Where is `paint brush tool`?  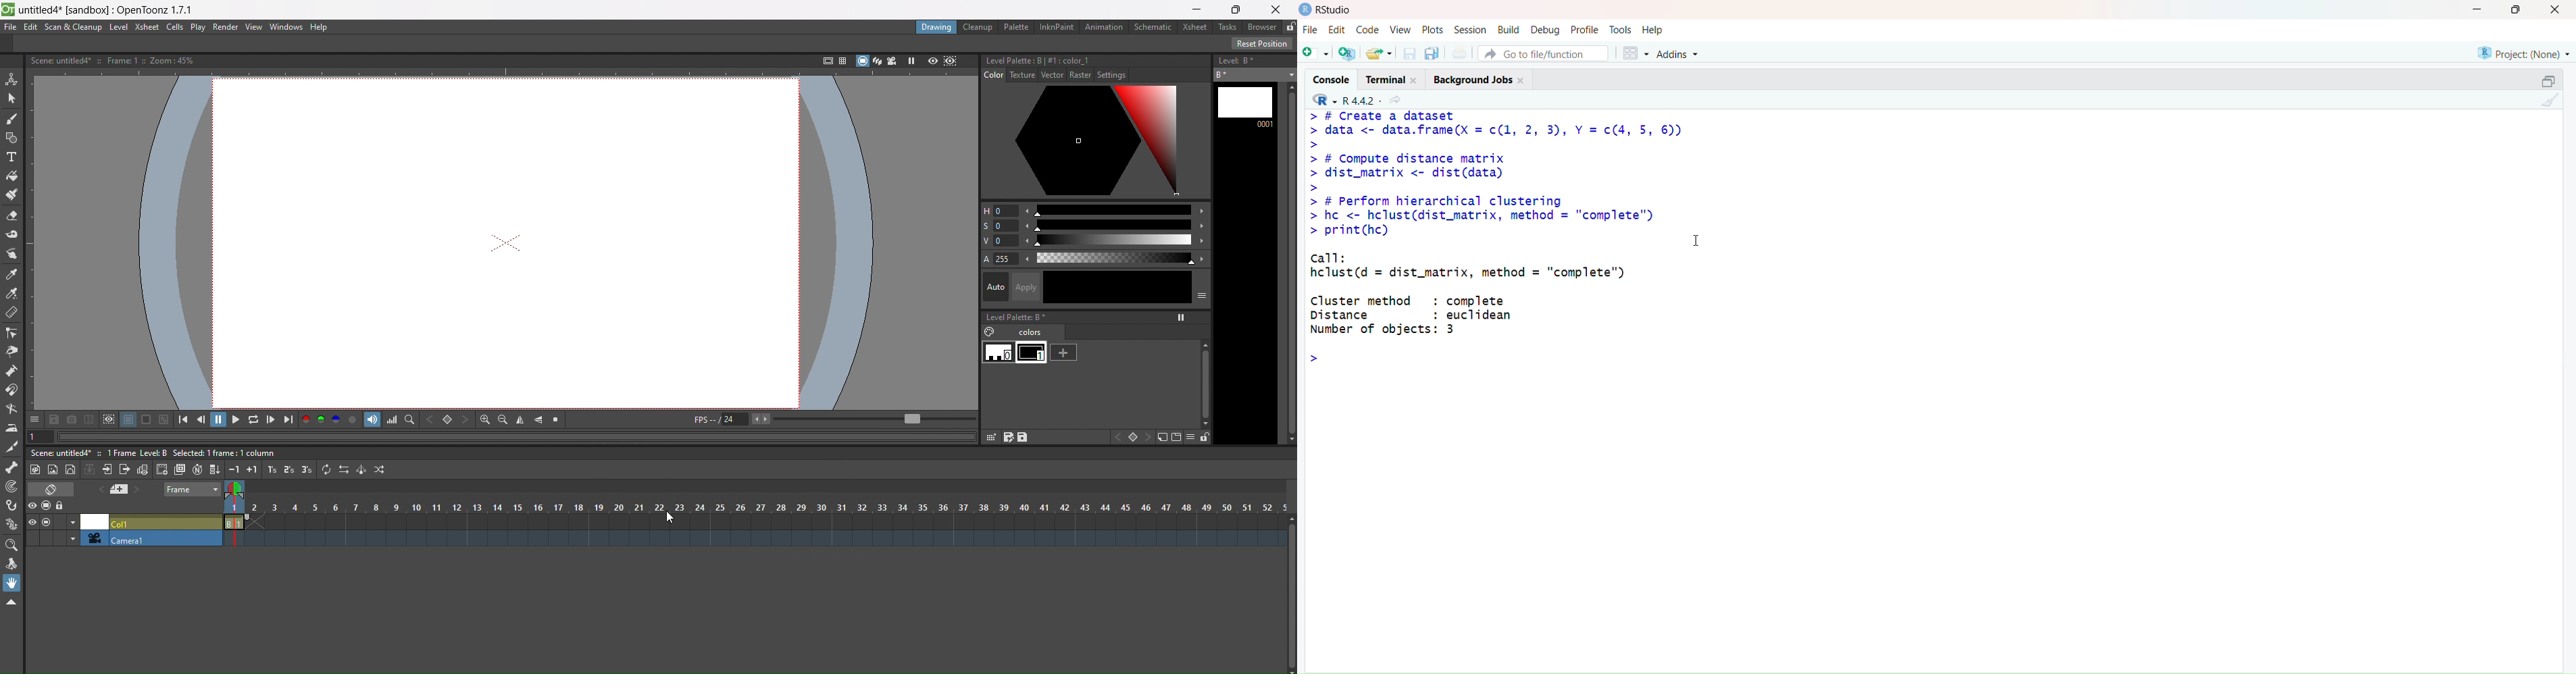
paint brush tool is located at coordinates (12, 194).